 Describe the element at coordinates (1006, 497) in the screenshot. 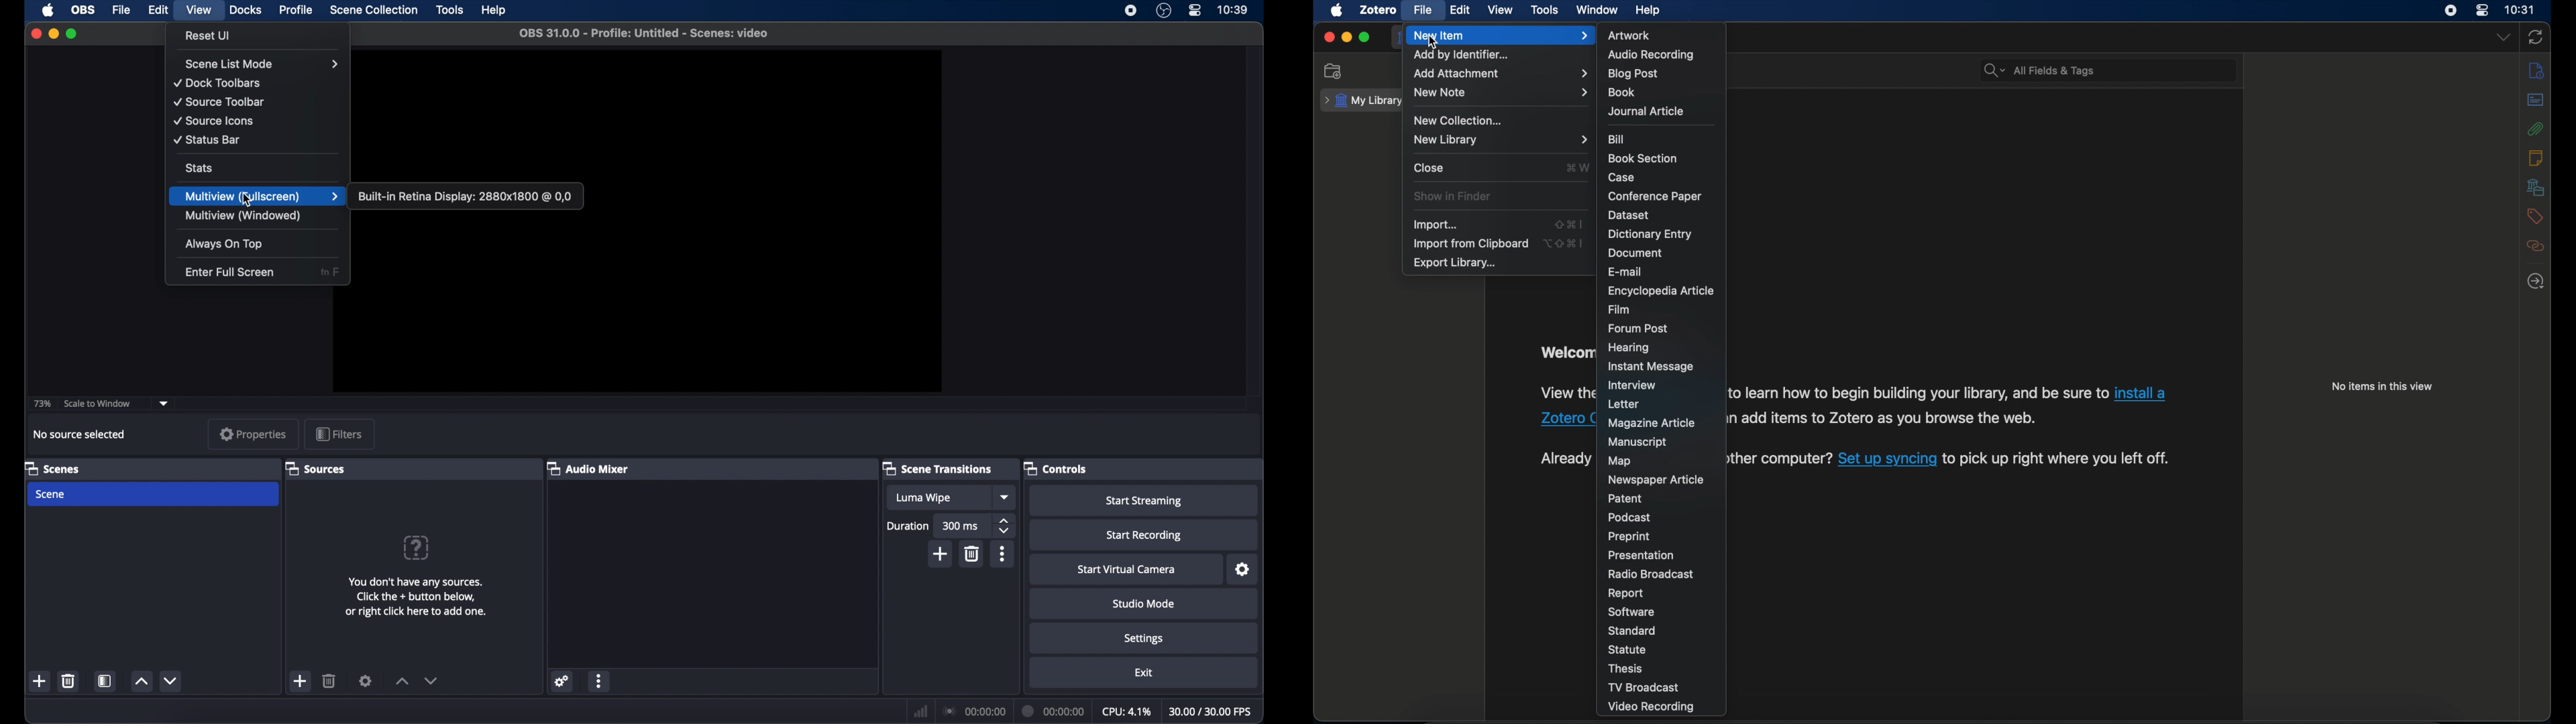

I see `dropdown` at that location.